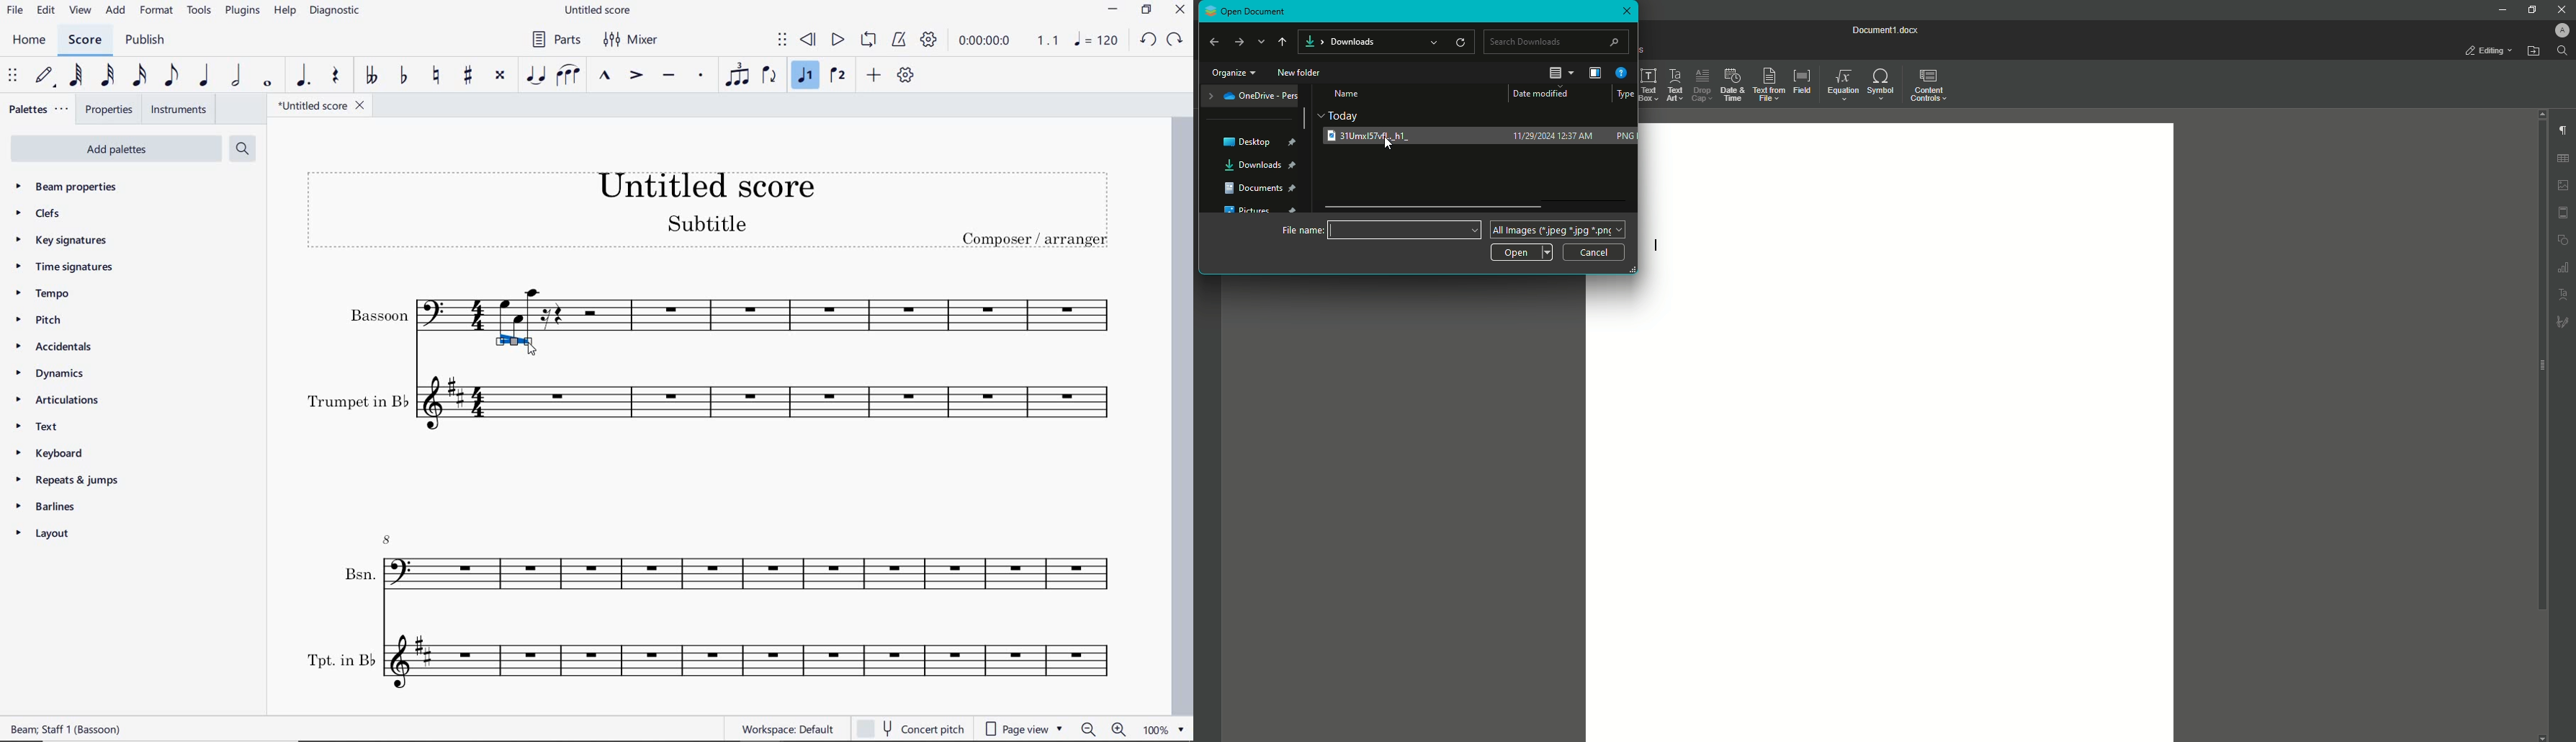  What do you see at coordinates (1285, 9) in the screenshot?
I see `Open document` at bounding box center [1285, 9].